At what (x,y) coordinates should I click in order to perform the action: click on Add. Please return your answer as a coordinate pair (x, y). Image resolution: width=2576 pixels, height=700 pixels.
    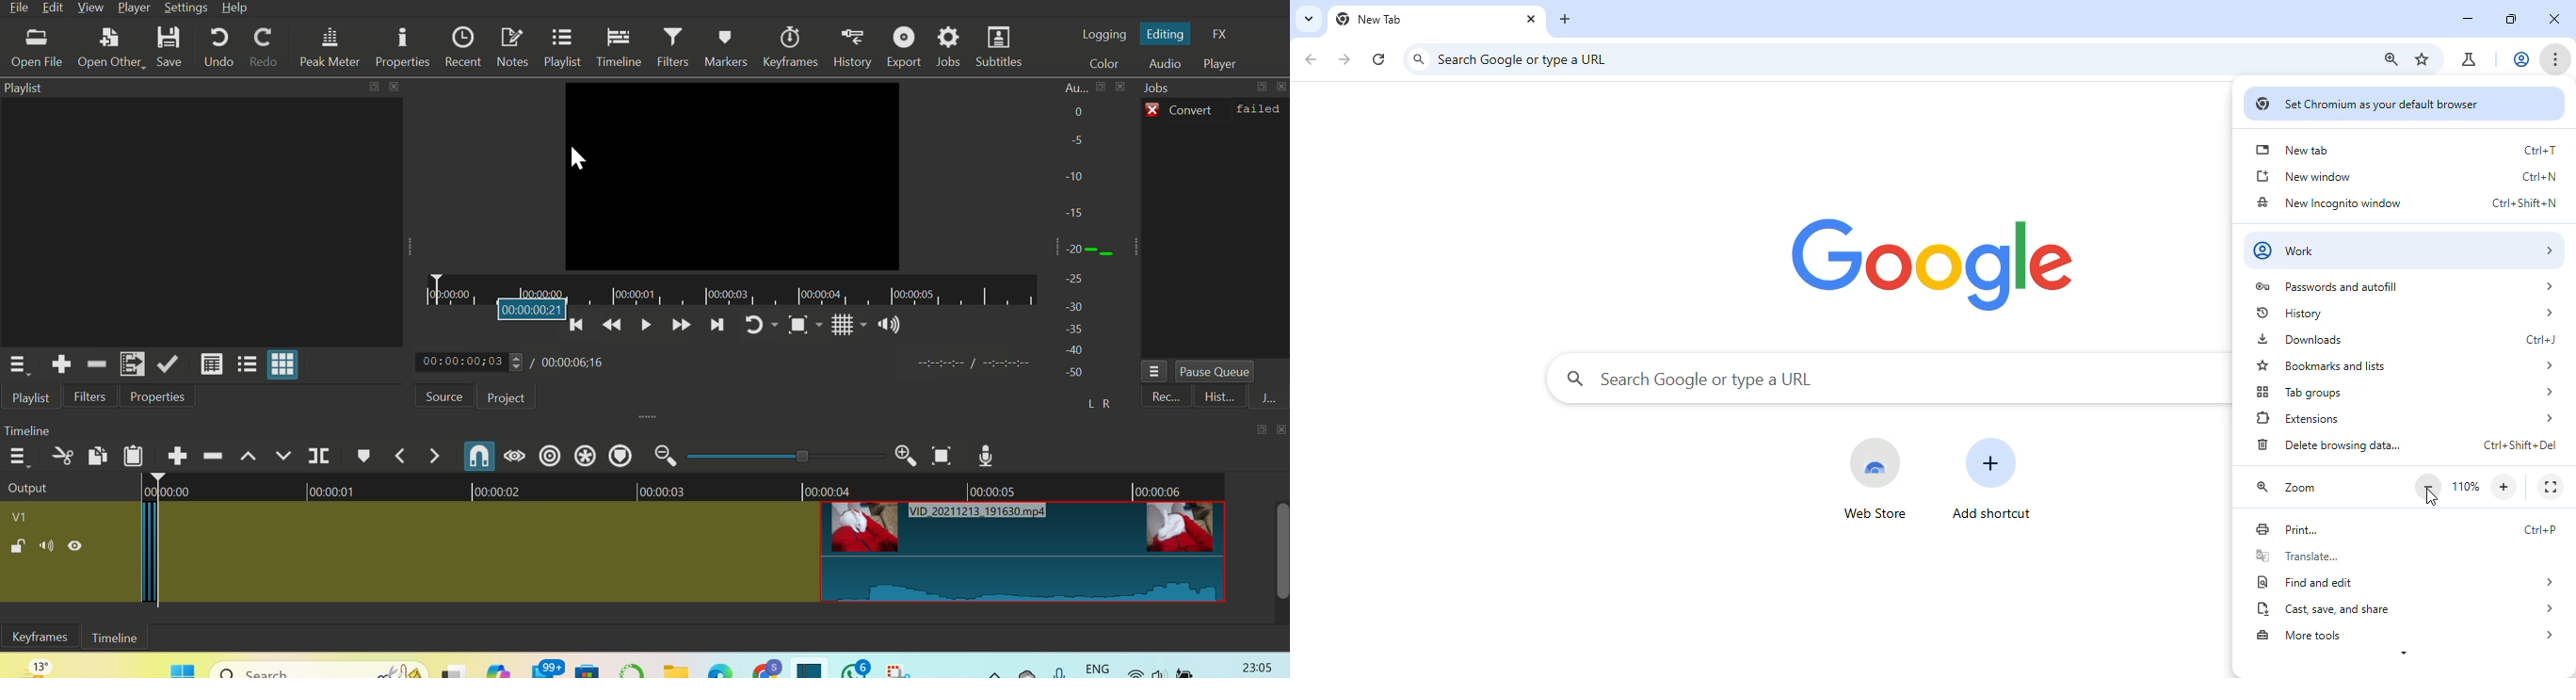
    Looking at the image, I should click on (59, 365).